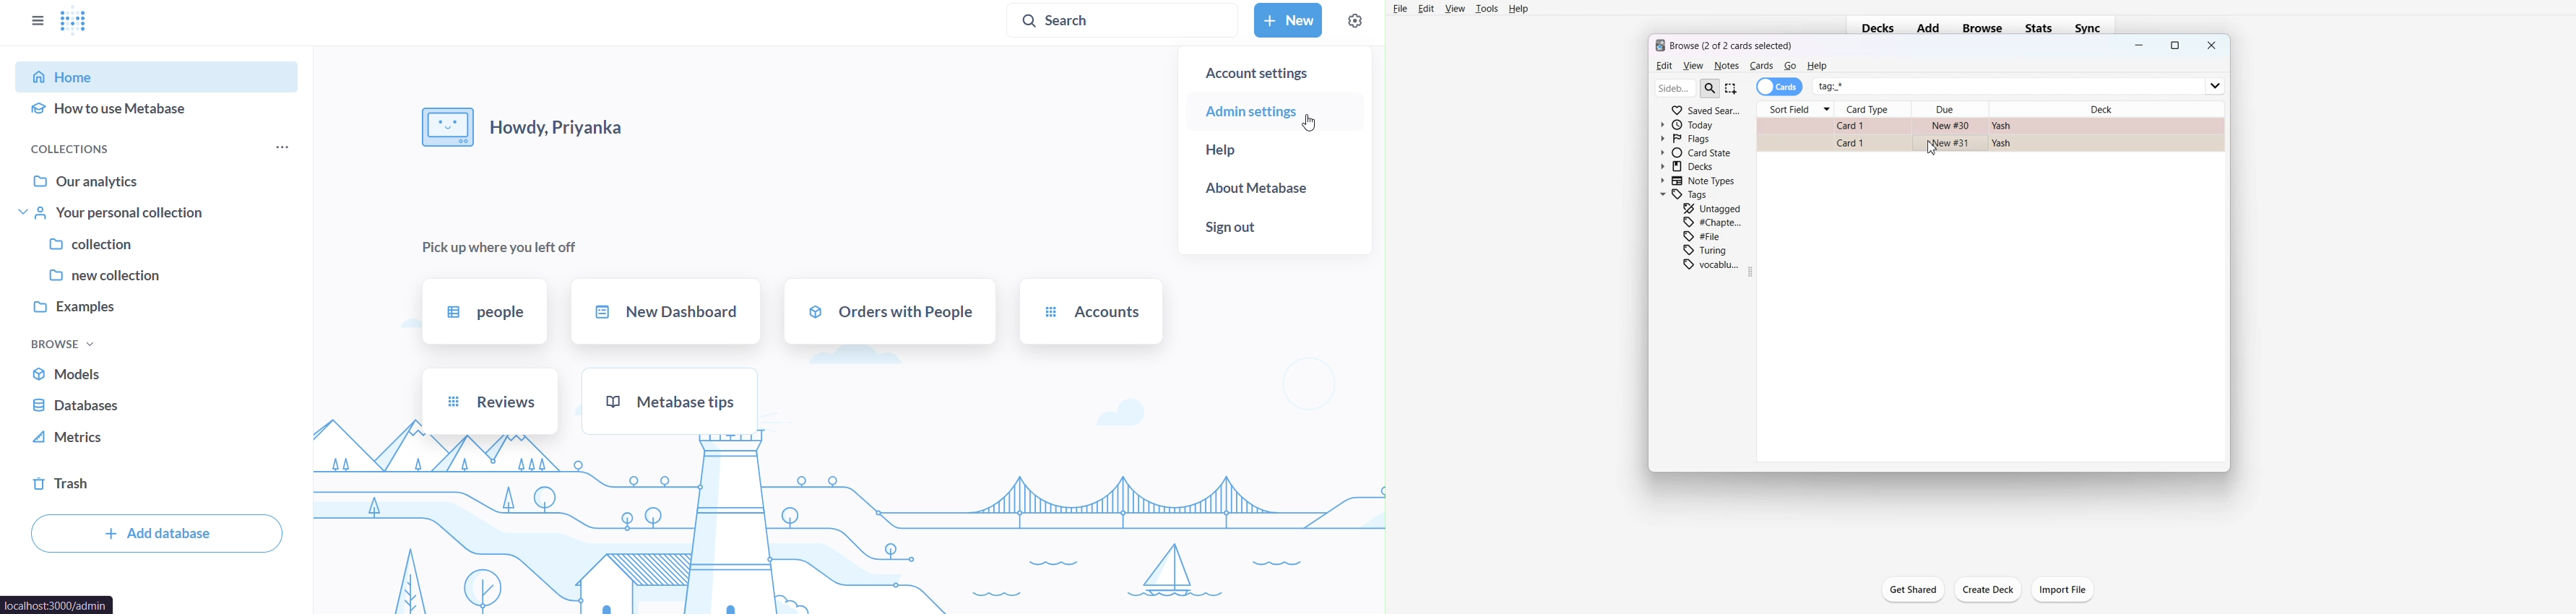 This screenshot has width=2576, height=616. What do you see at coordinates (1688, 87) in the screenshot?
I see `Search Bar` at bounding box center [1688, 87].